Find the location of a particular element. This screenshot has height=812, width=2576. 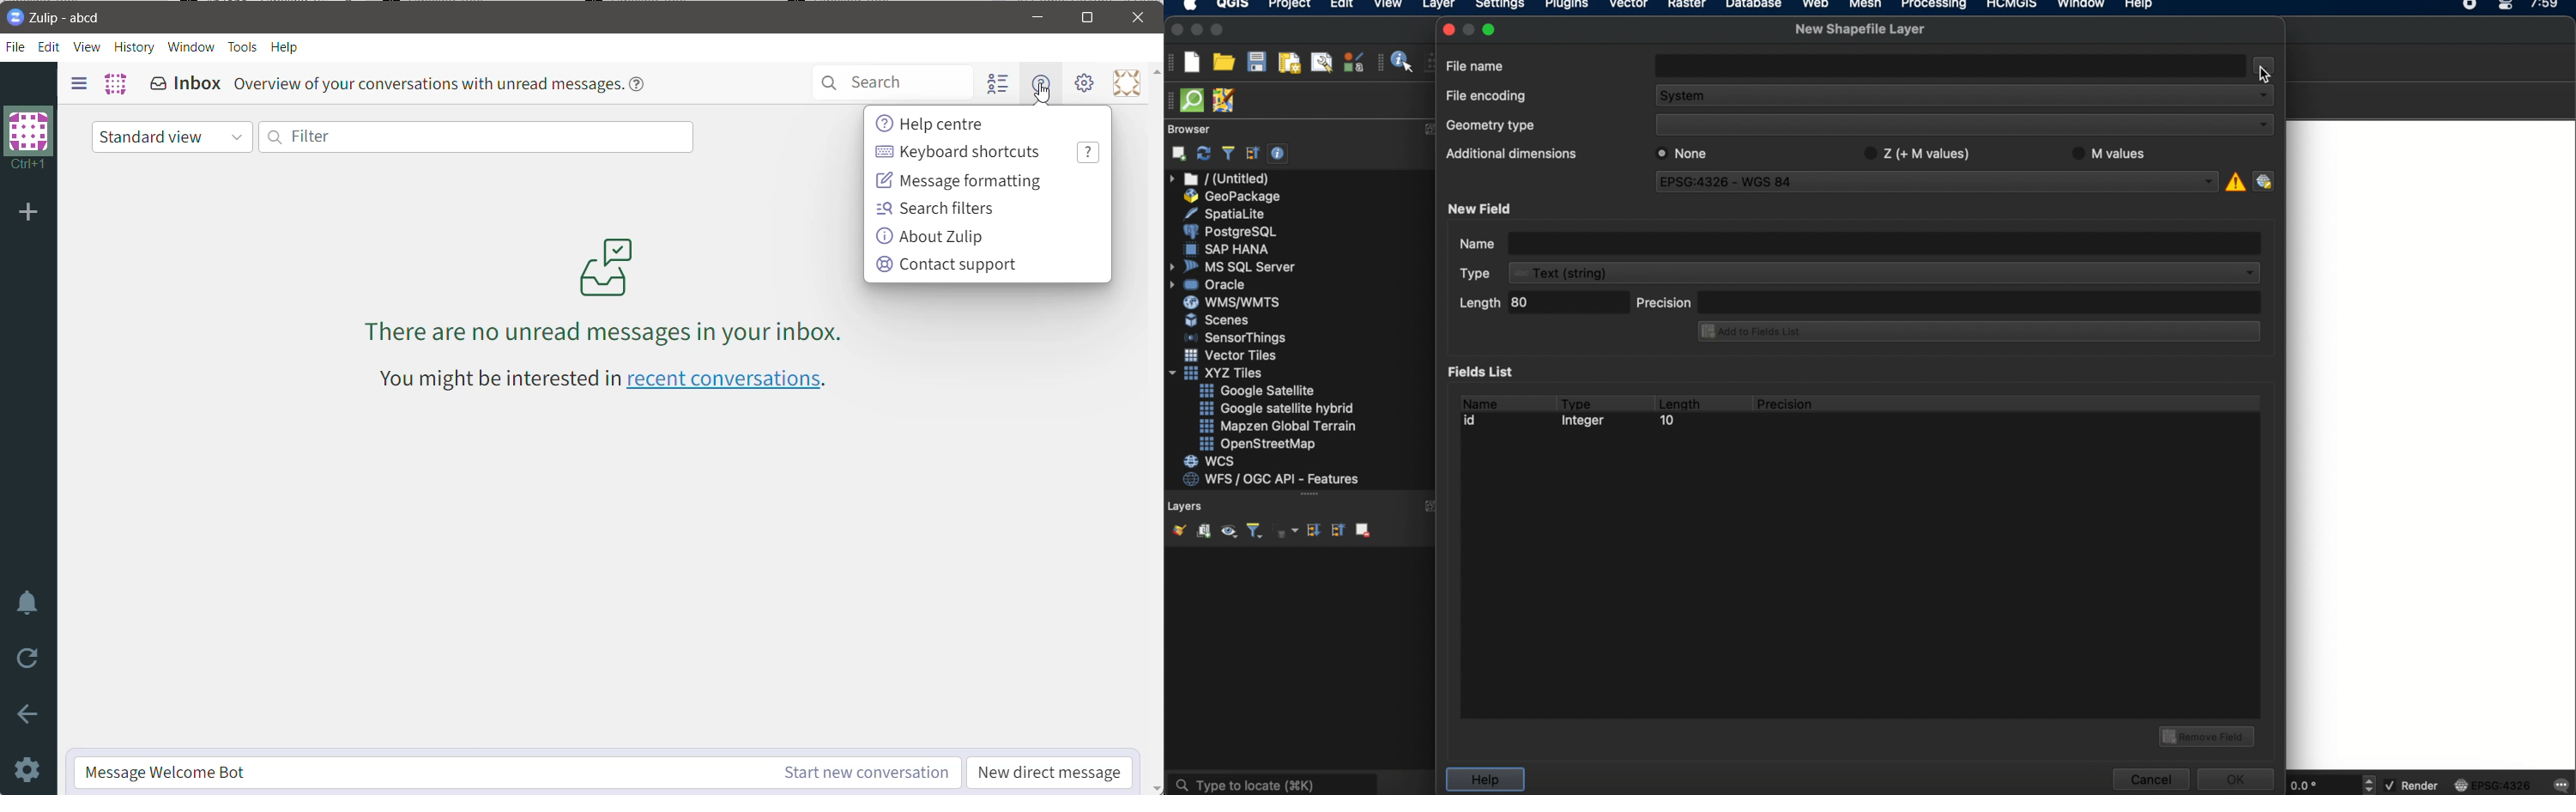

80 is located at coordinates (1533, 303).